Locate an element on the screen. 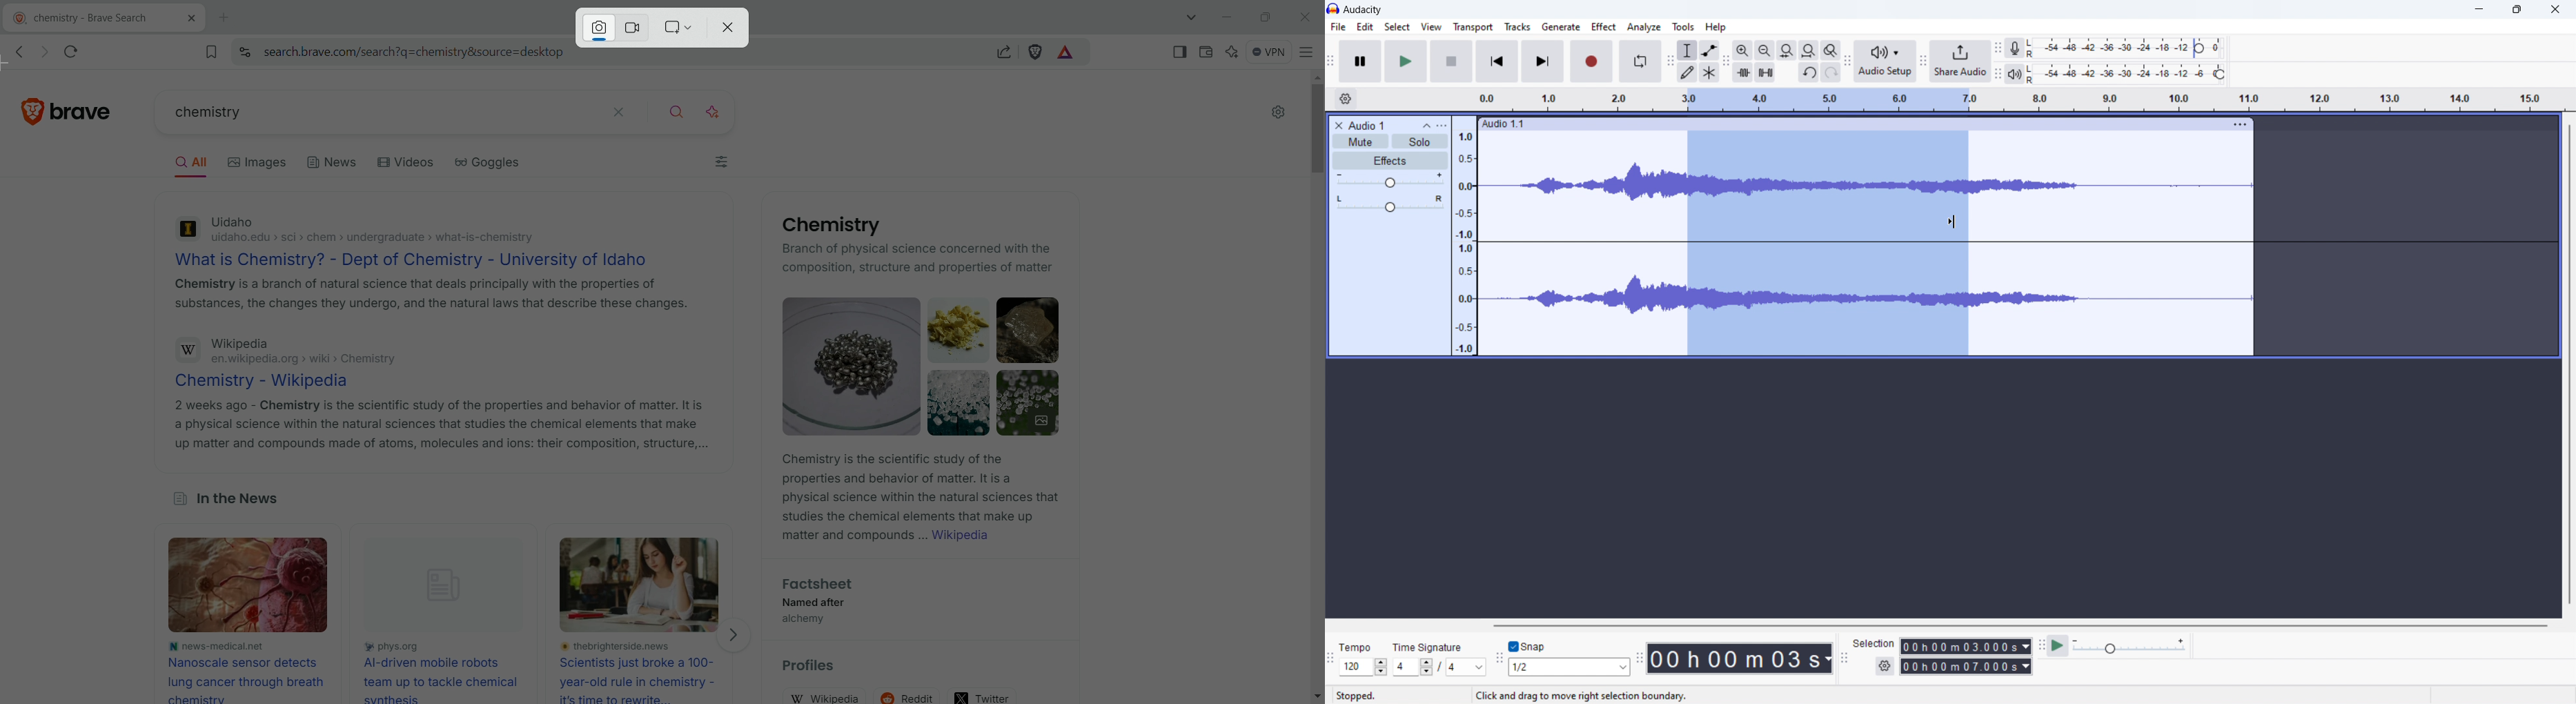 This screenshot has height=728, width=2576. close audio is located at coordinates (1337, 124).